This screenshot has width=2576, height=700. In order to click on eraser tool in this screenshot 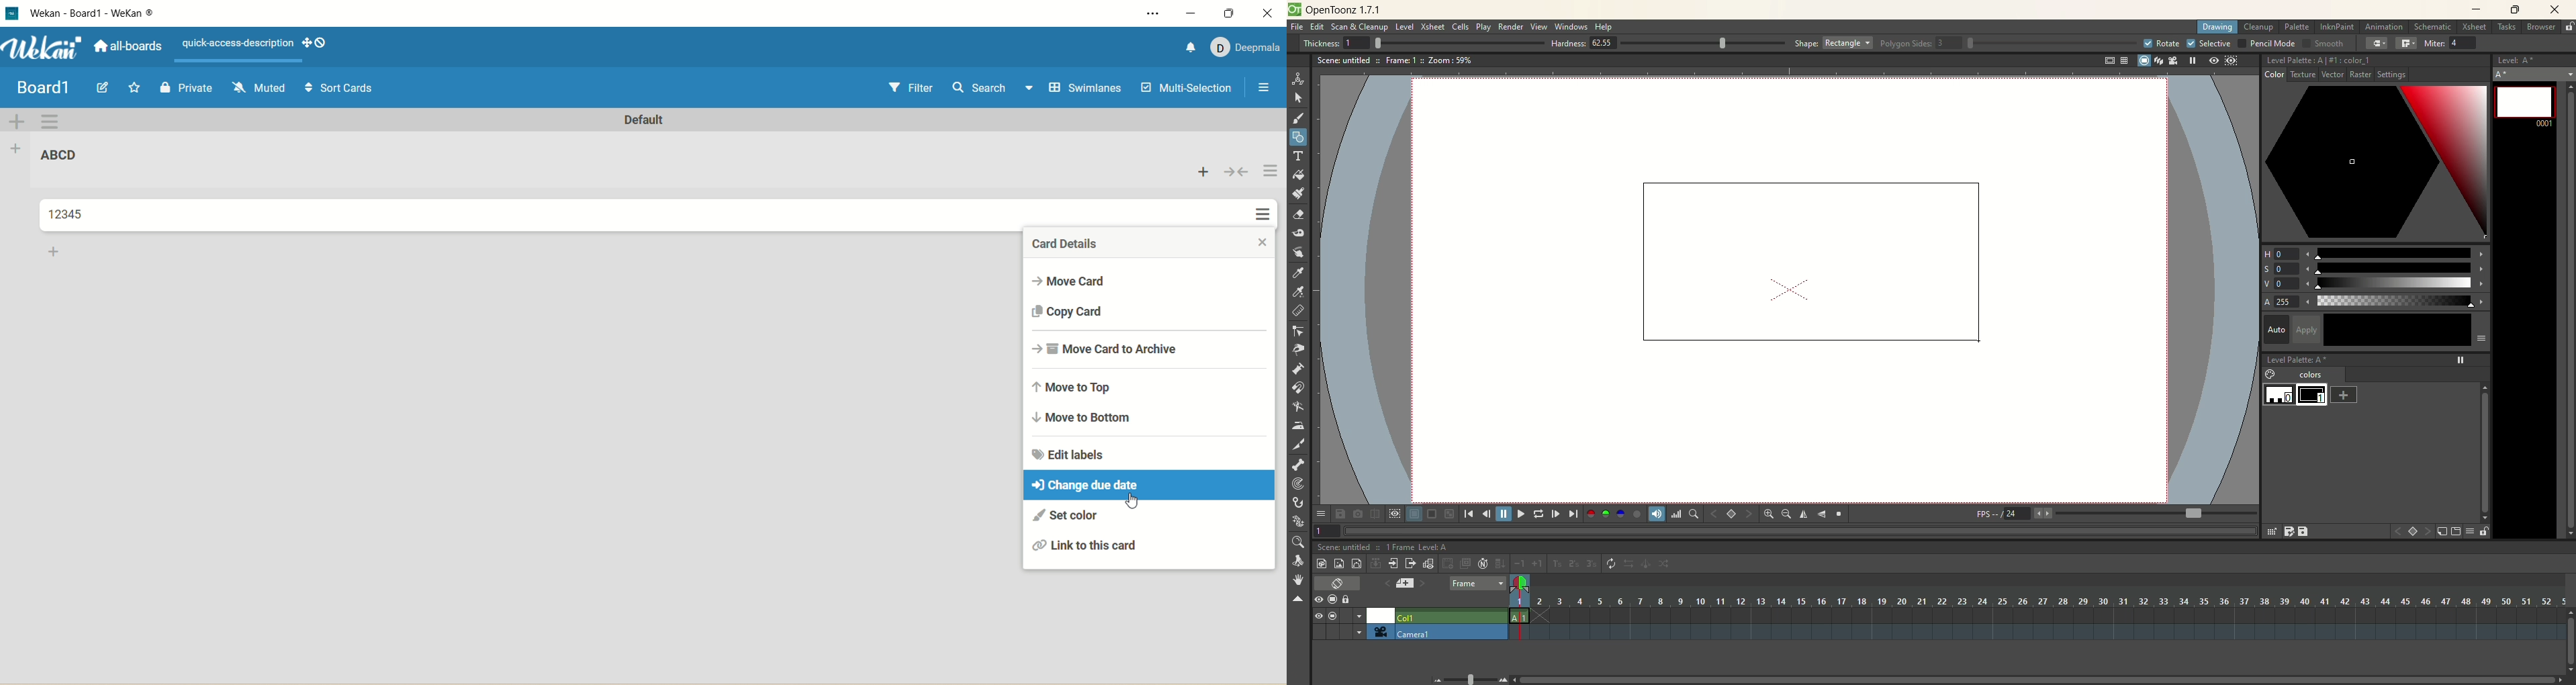, I will do `click(1297, 216)`.